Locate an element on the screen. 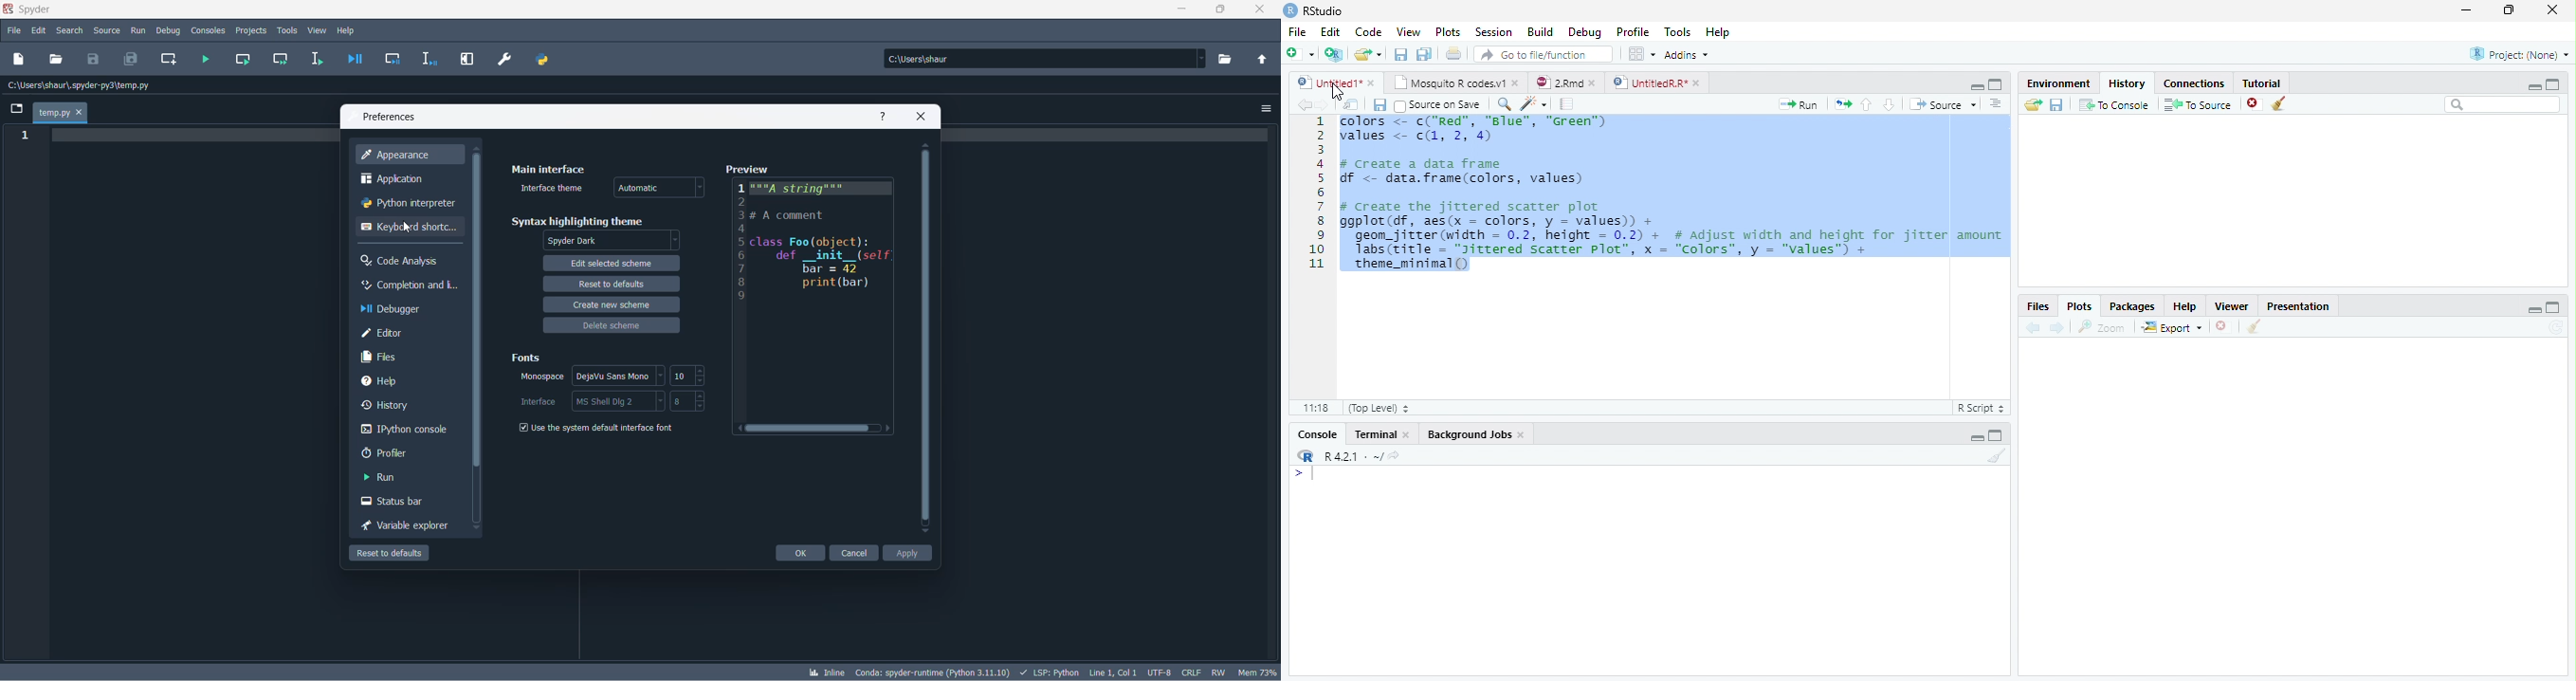  close is located at coordinates (1696, 83).